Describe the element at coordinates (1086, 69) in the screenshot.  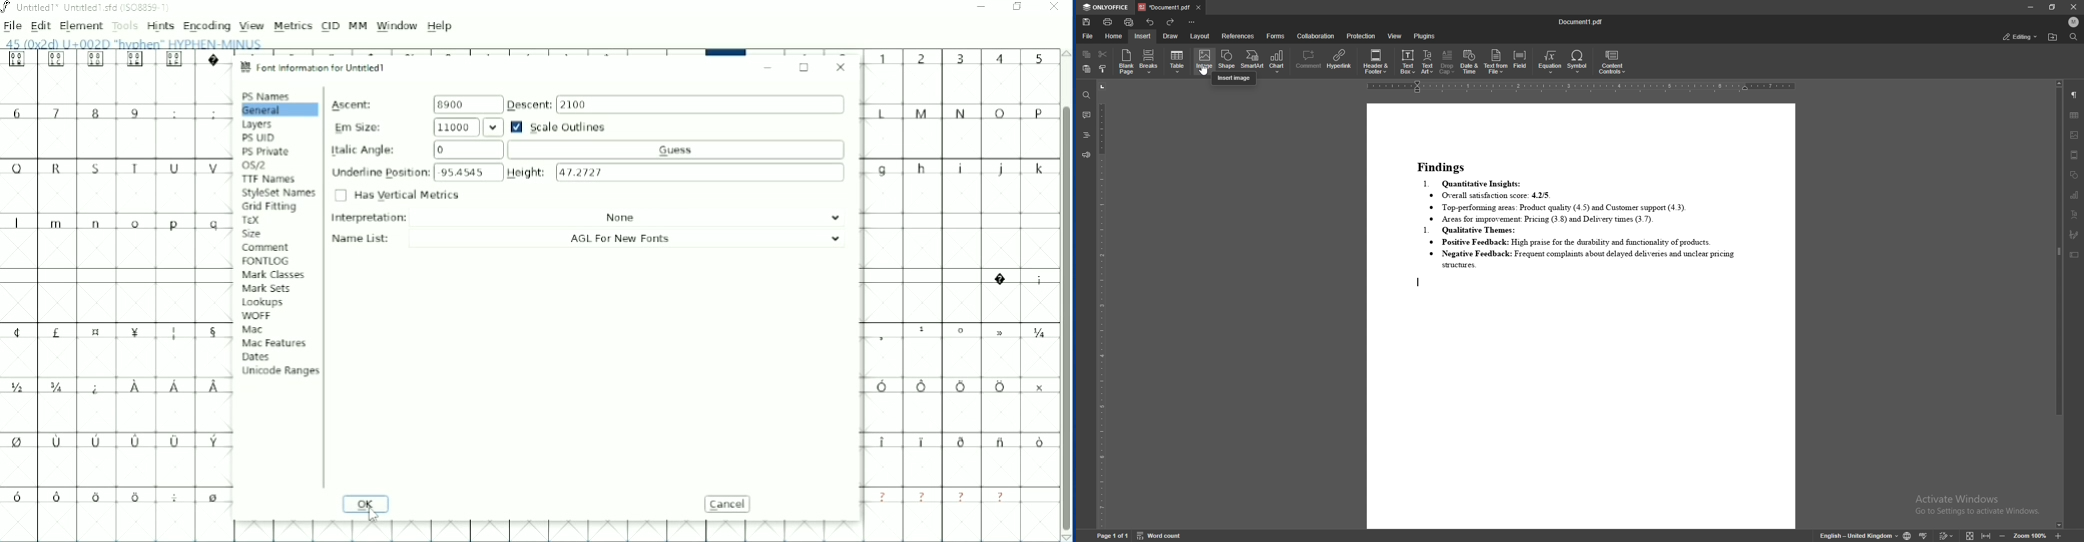
I see `paste` at that location.